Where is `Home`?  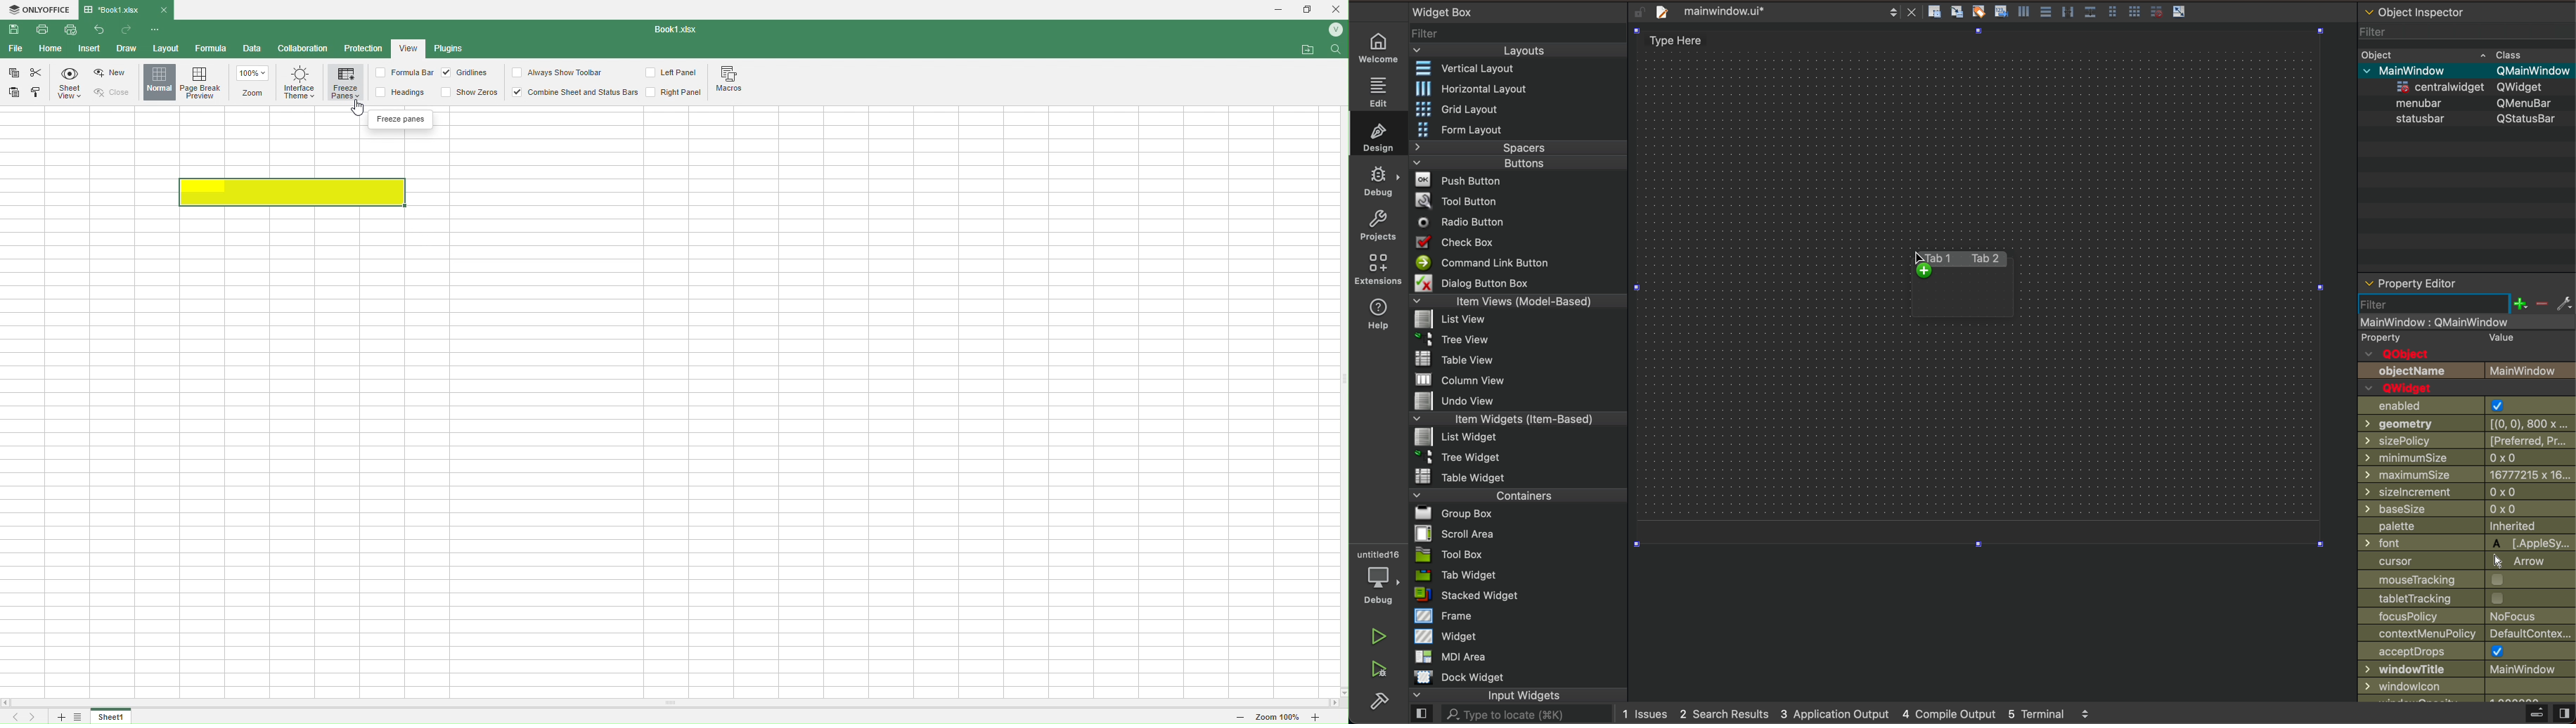 Home is located at coordinates (51, 49).